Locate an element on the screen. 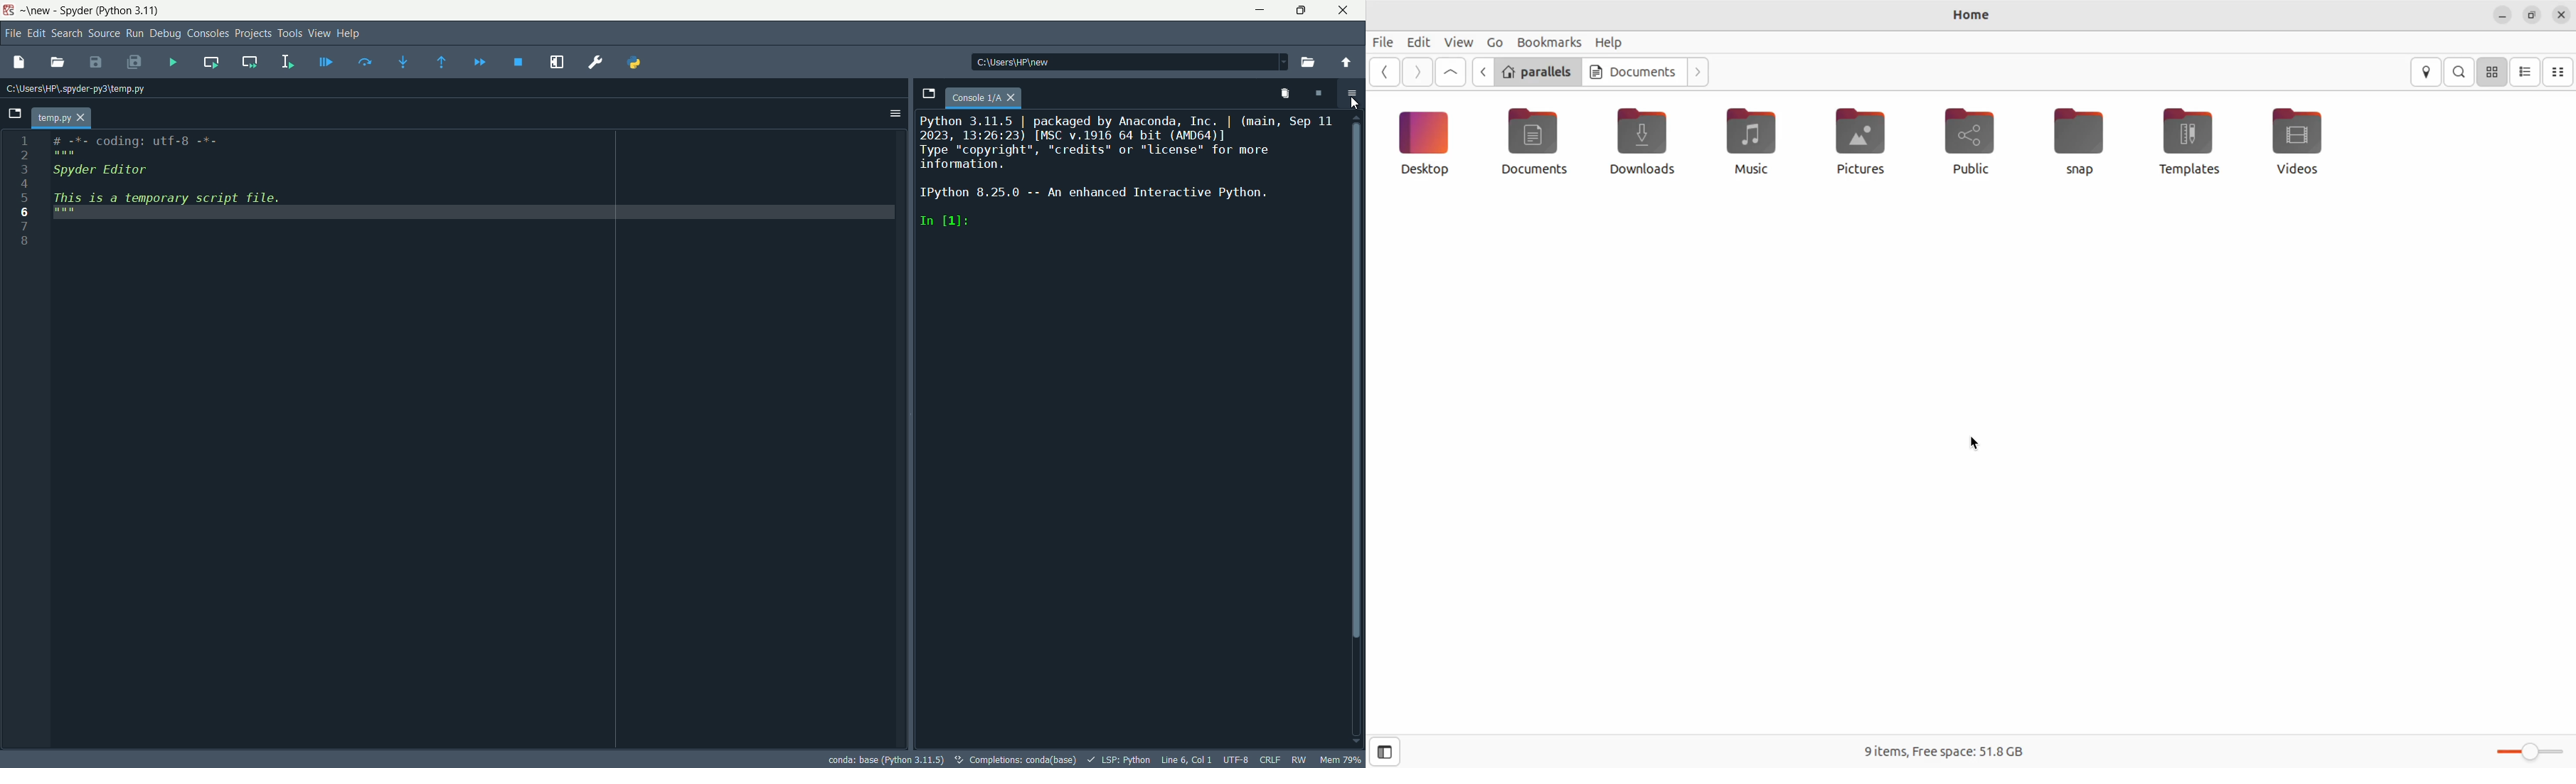  continue execution until next breakpoint is located at coordinates (479, 62).